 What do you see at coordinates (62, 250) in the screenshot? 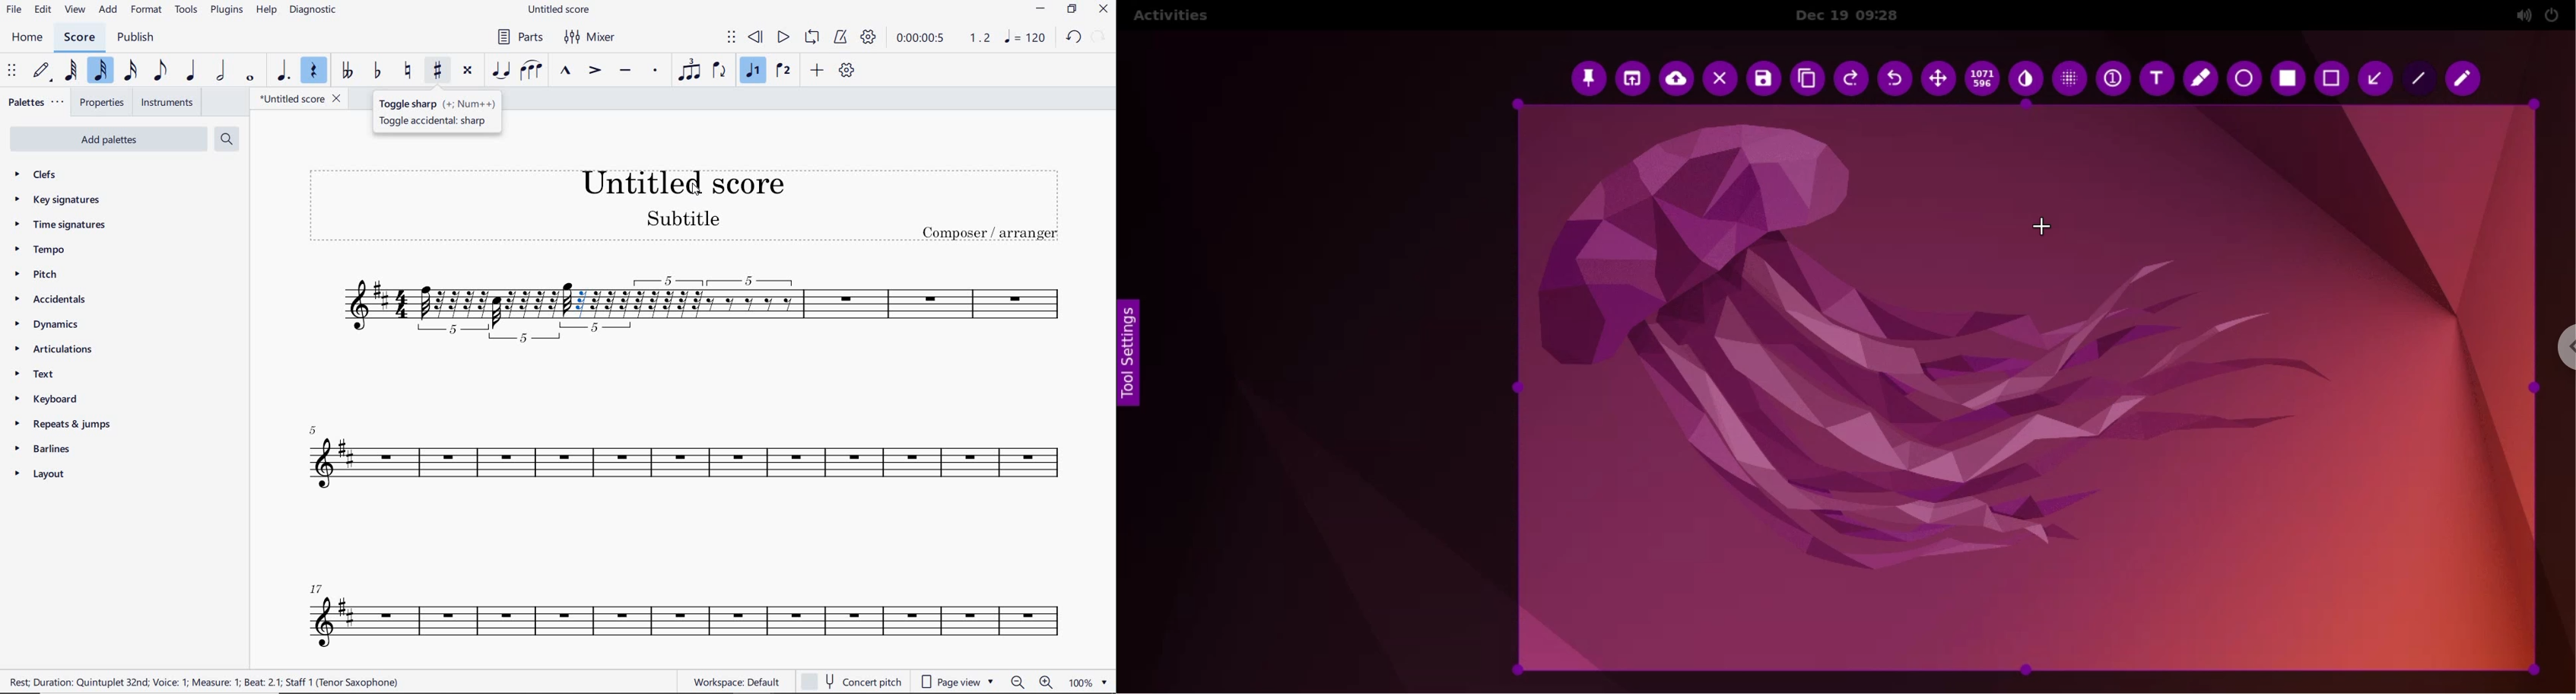
I see `TEMPO` at bounding box center [62, 250].